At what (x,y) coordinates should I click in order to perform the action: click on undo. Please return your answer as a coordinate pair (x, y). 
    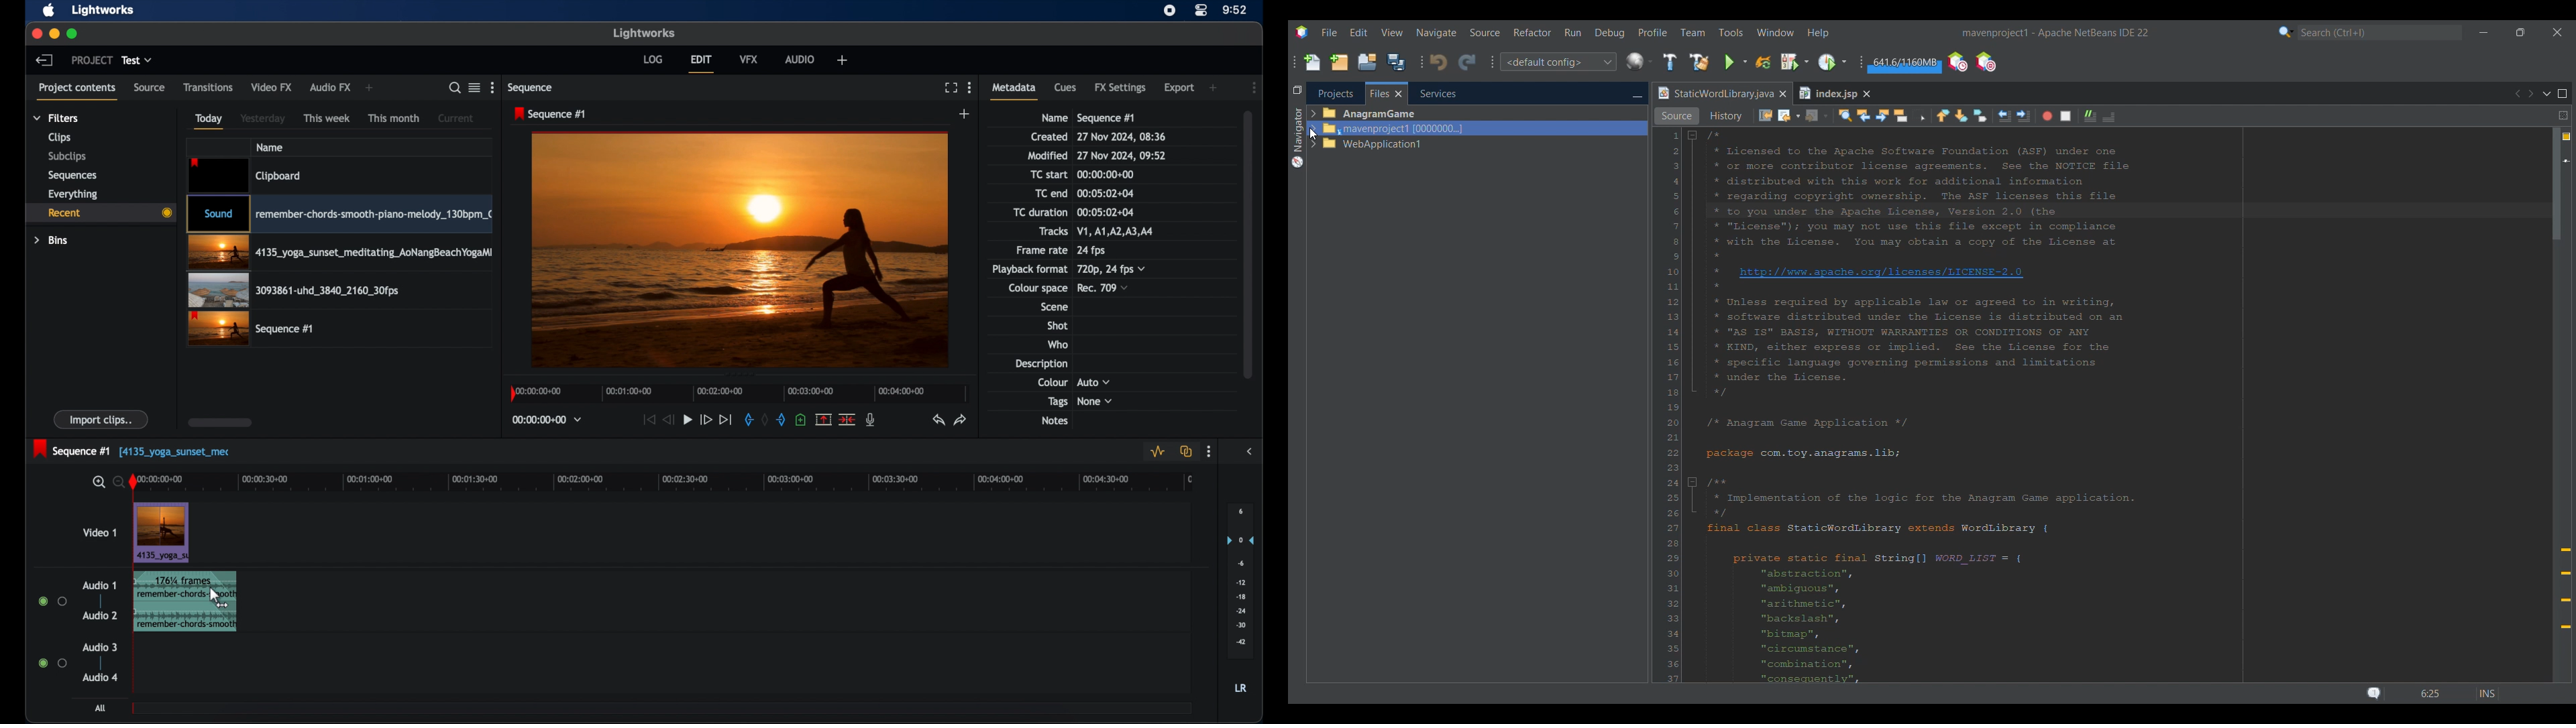
    Looking at the image, I should click on (937, 420).